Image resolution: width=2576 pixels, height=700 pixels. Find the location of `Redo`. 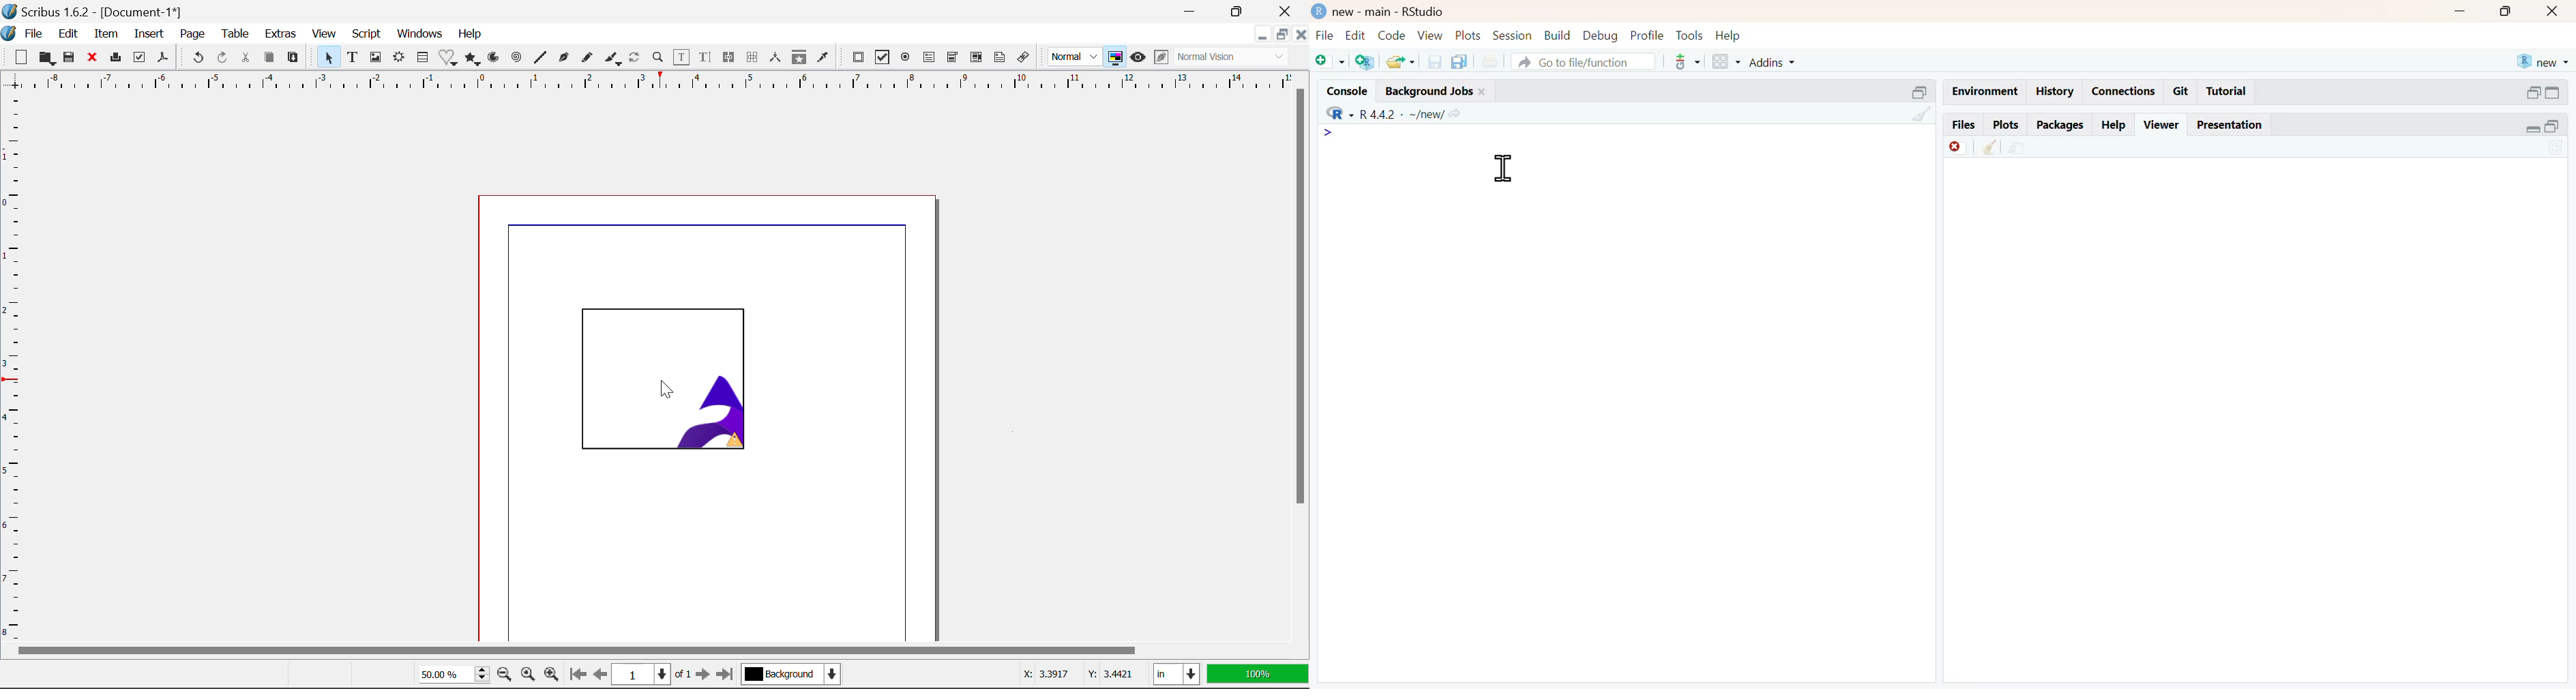

Redo is located at coordinates (225, 58).